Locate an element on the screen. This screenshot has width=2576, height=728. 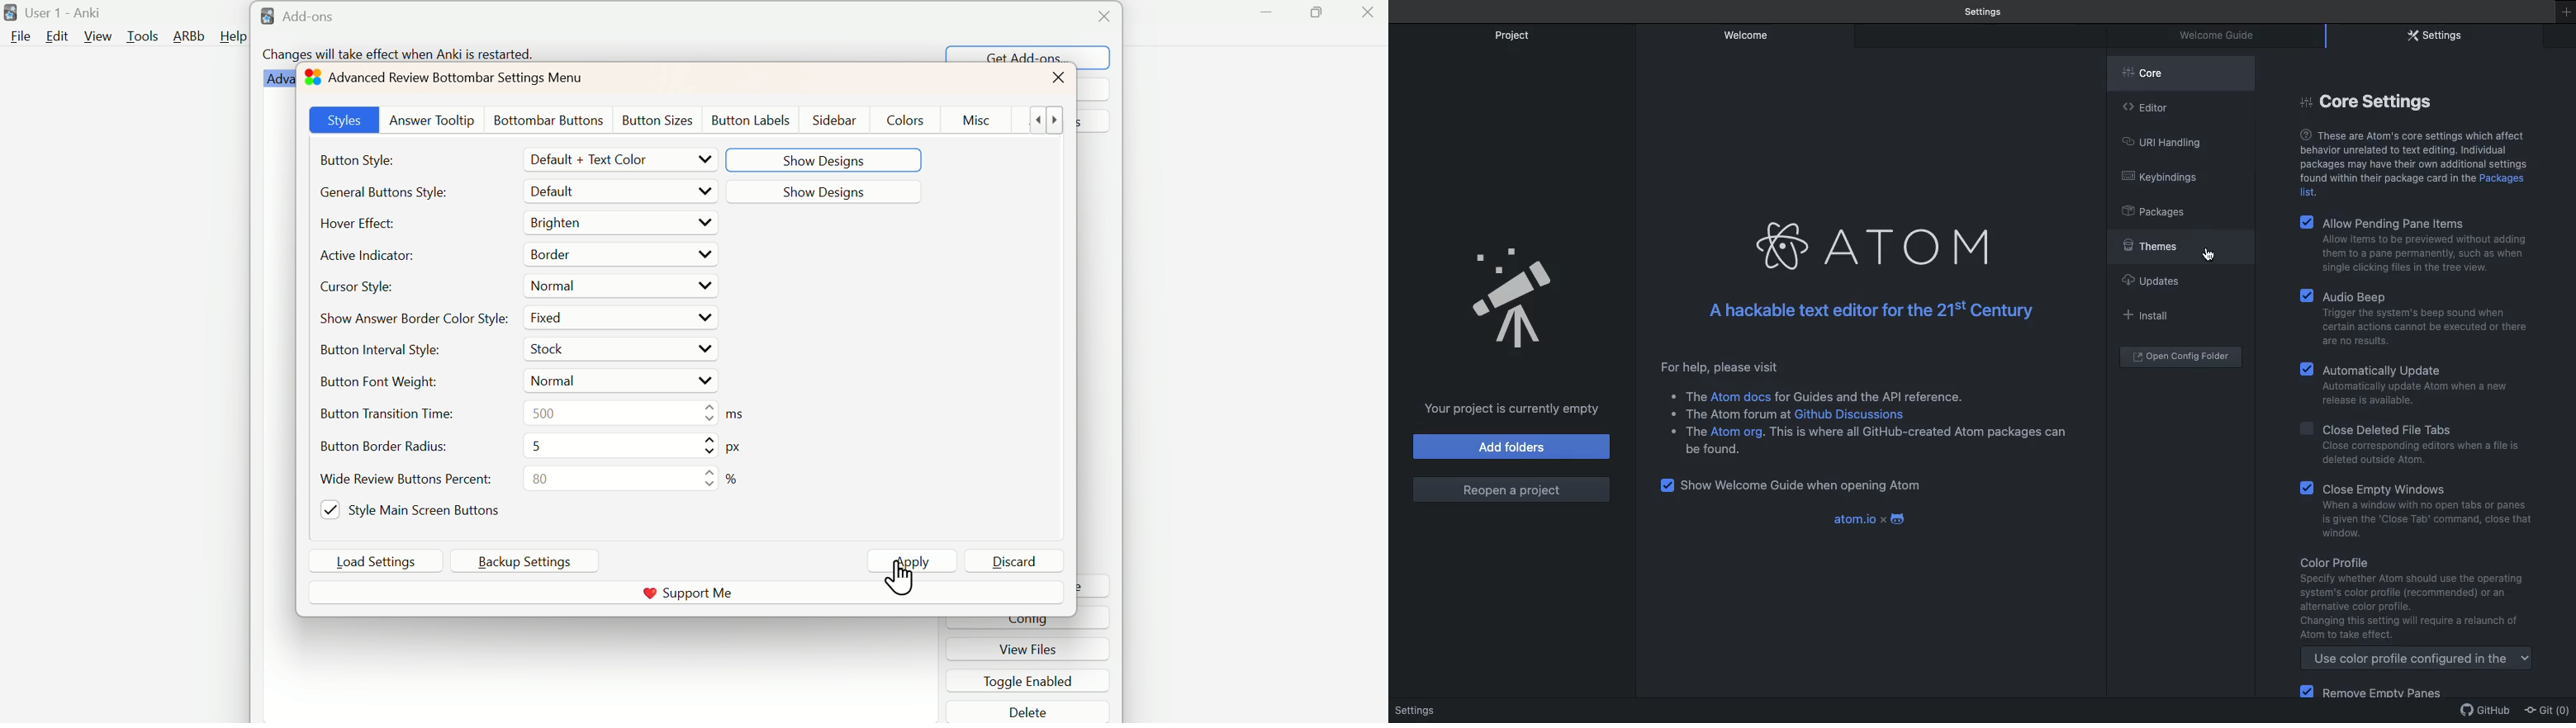
Show Designs is located at coordinates (819, 160).